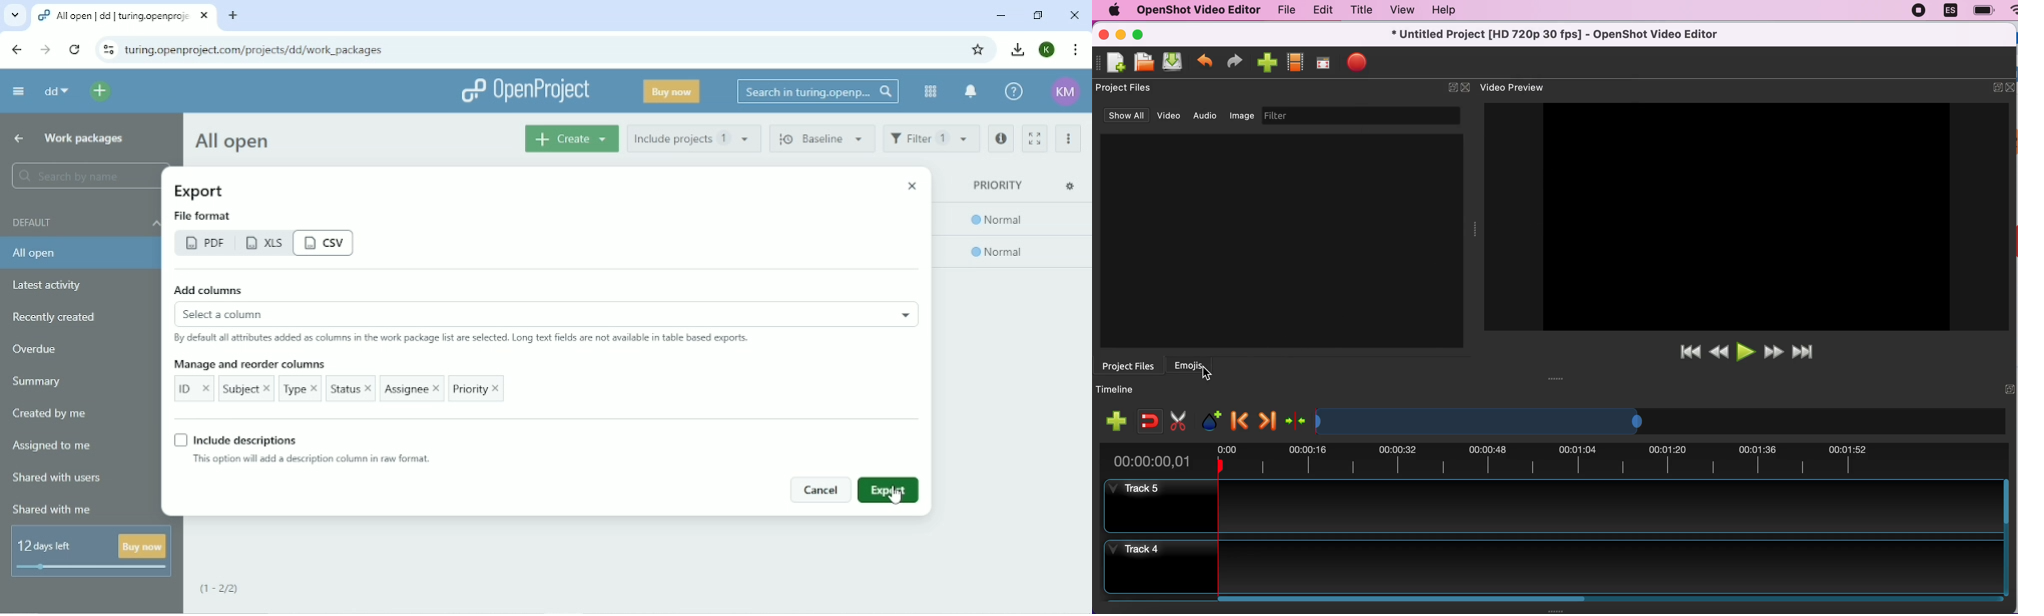 This screenshot has width=2044, height=616. I want to click on Current tab, so click(126, 16).